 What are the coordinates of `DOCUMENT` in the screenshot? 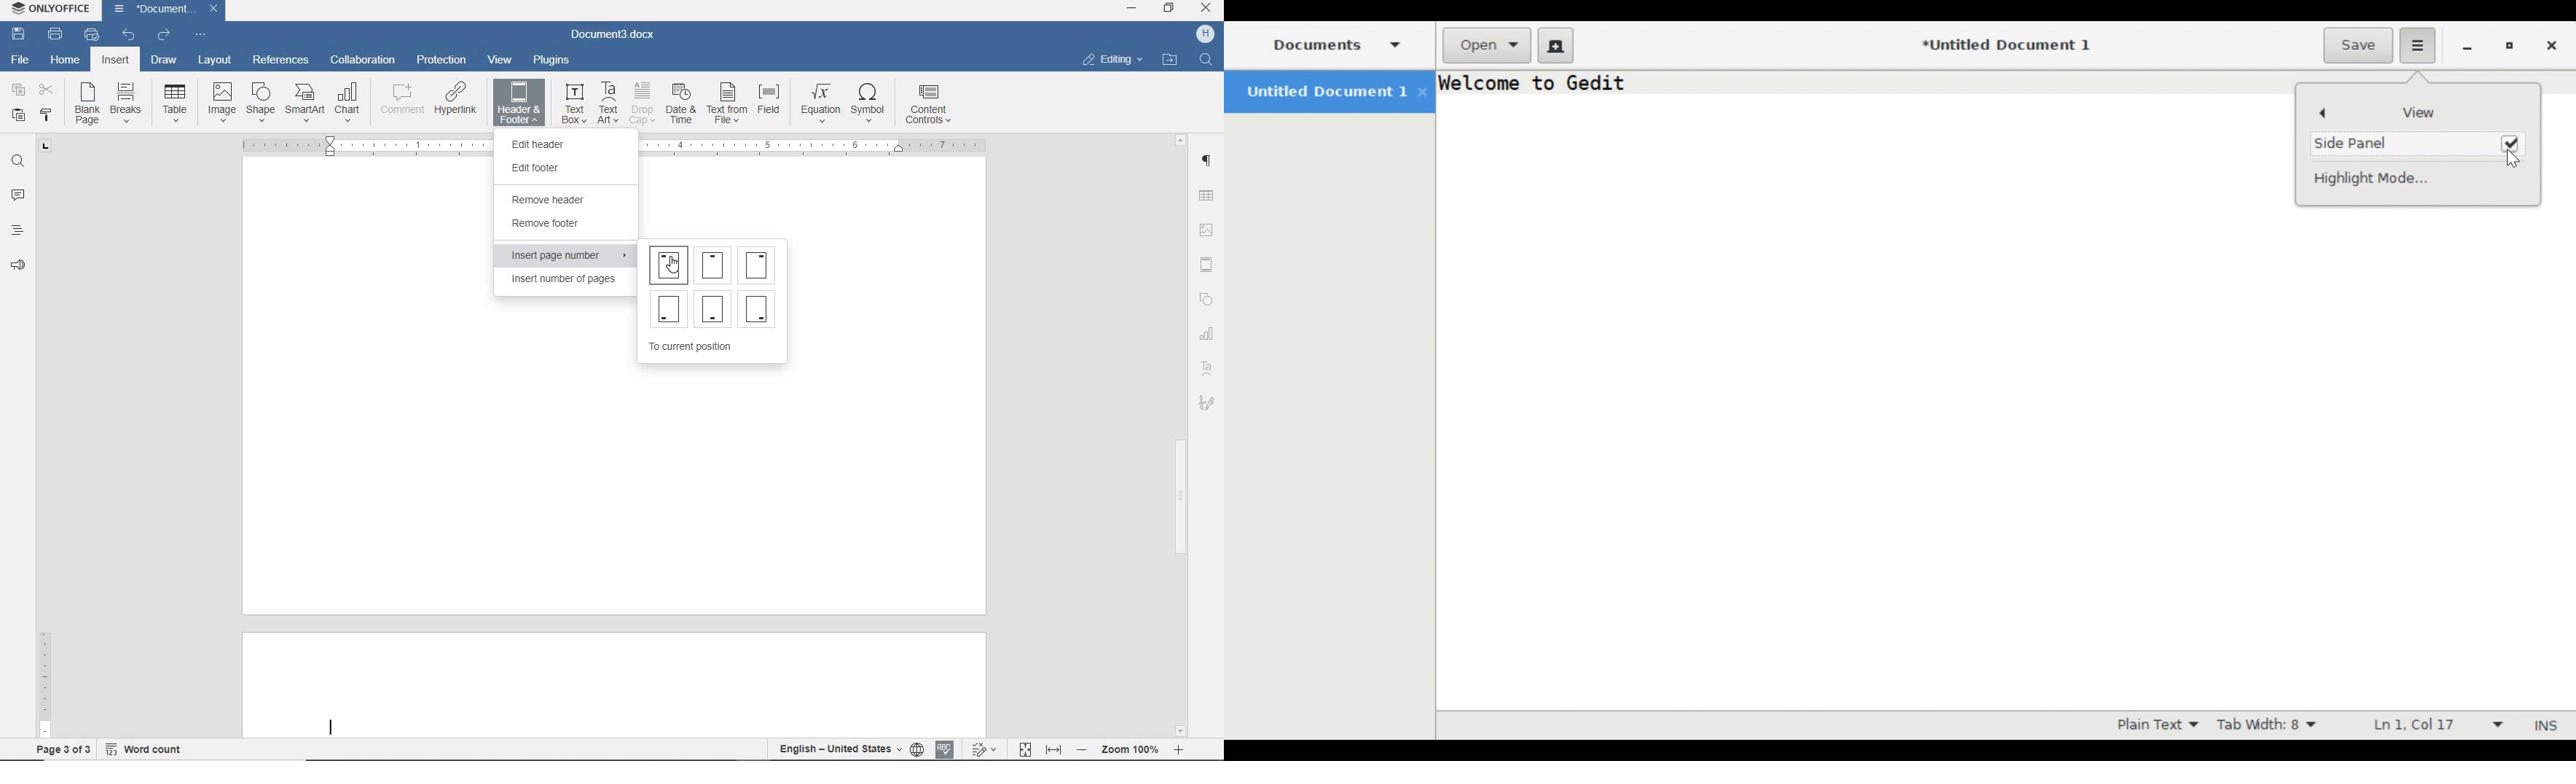 It's located at (168, 10).